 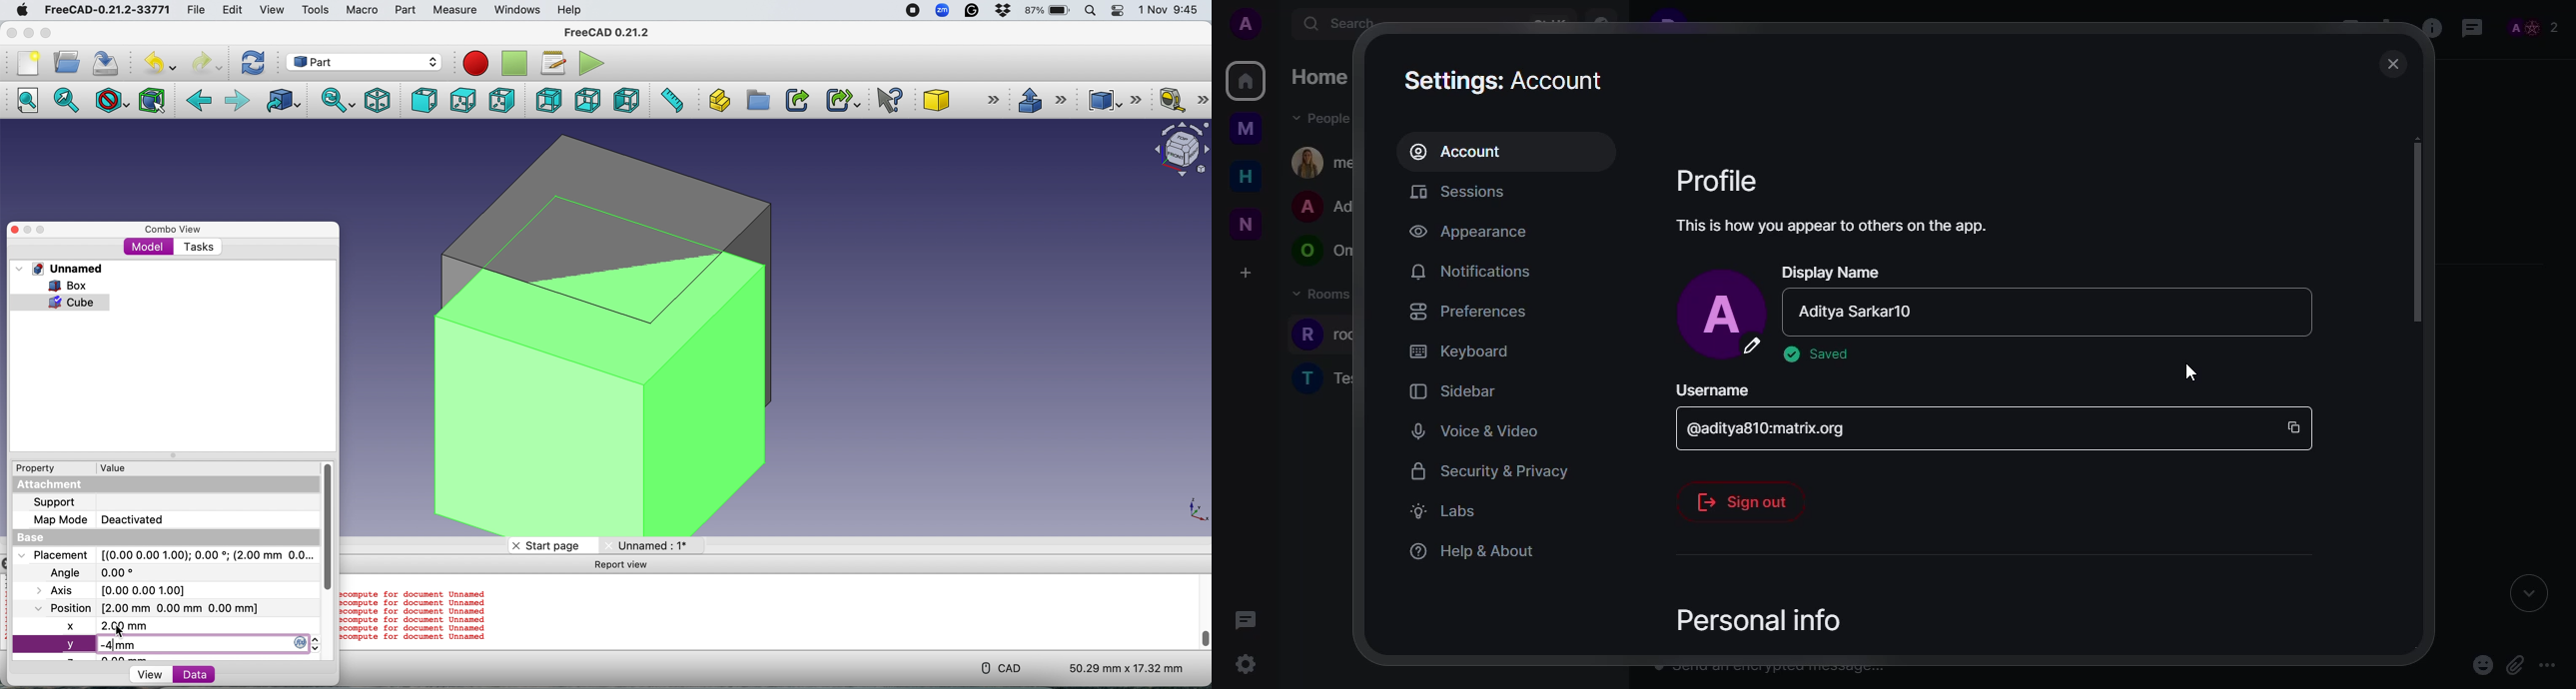 What do you see at coordinates (238, 101) in the screenshot?
I see `Forward` at bounding box center [238, 101].